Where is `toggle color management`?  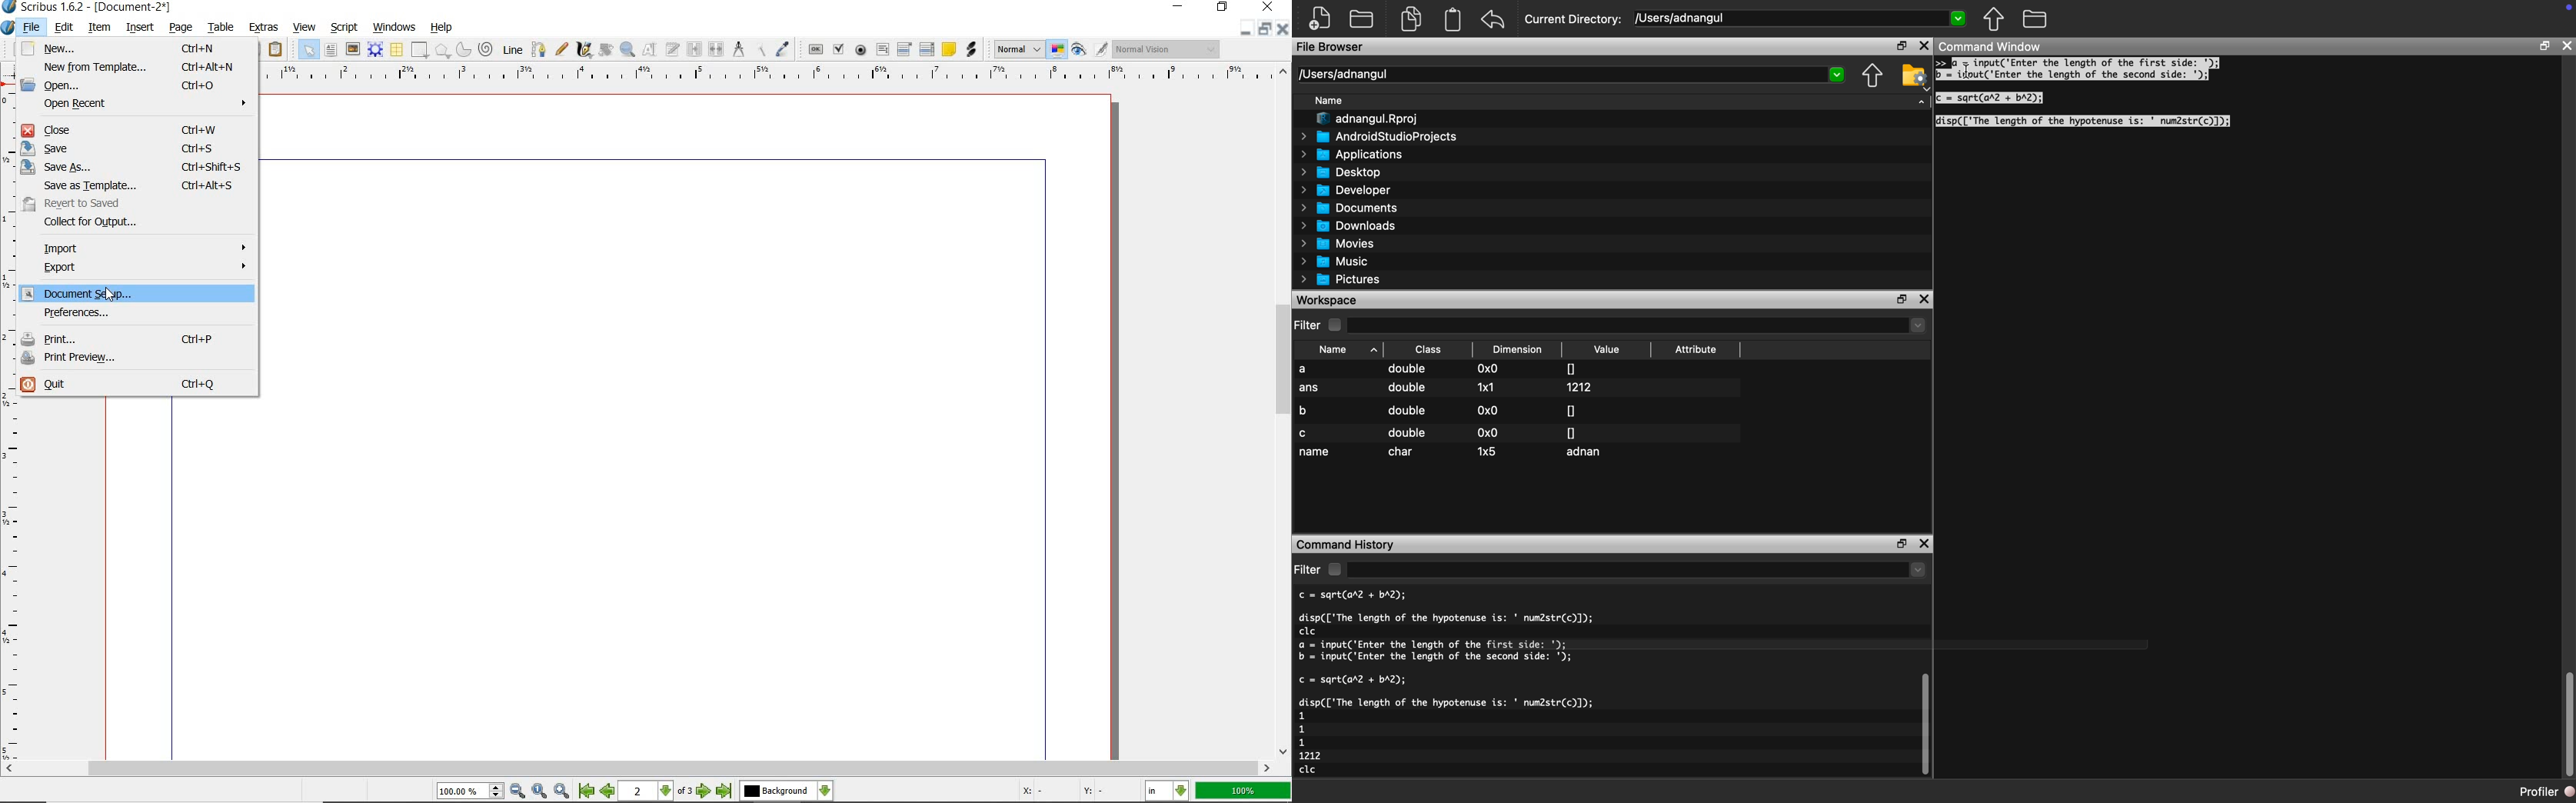 toggle color management is located at coordinates (1058, 52).